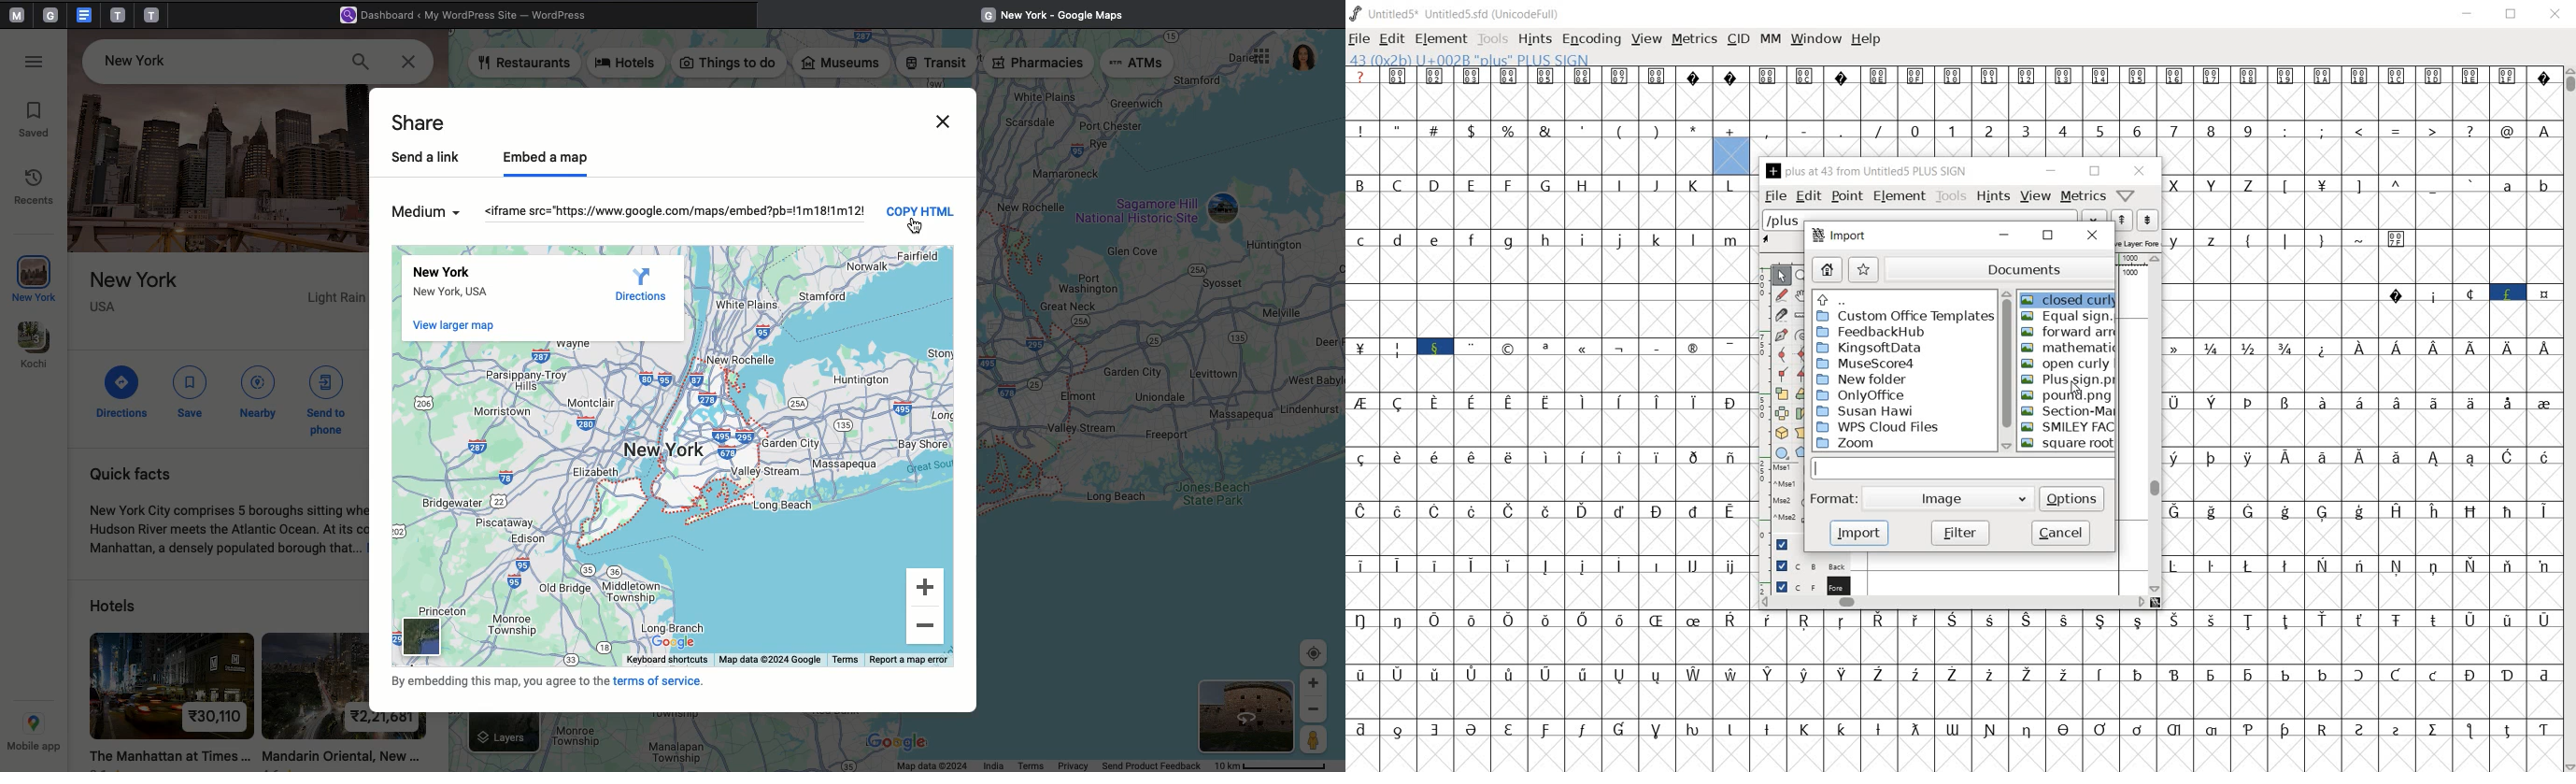  I want to click on Zoom out, so click(928, 628).